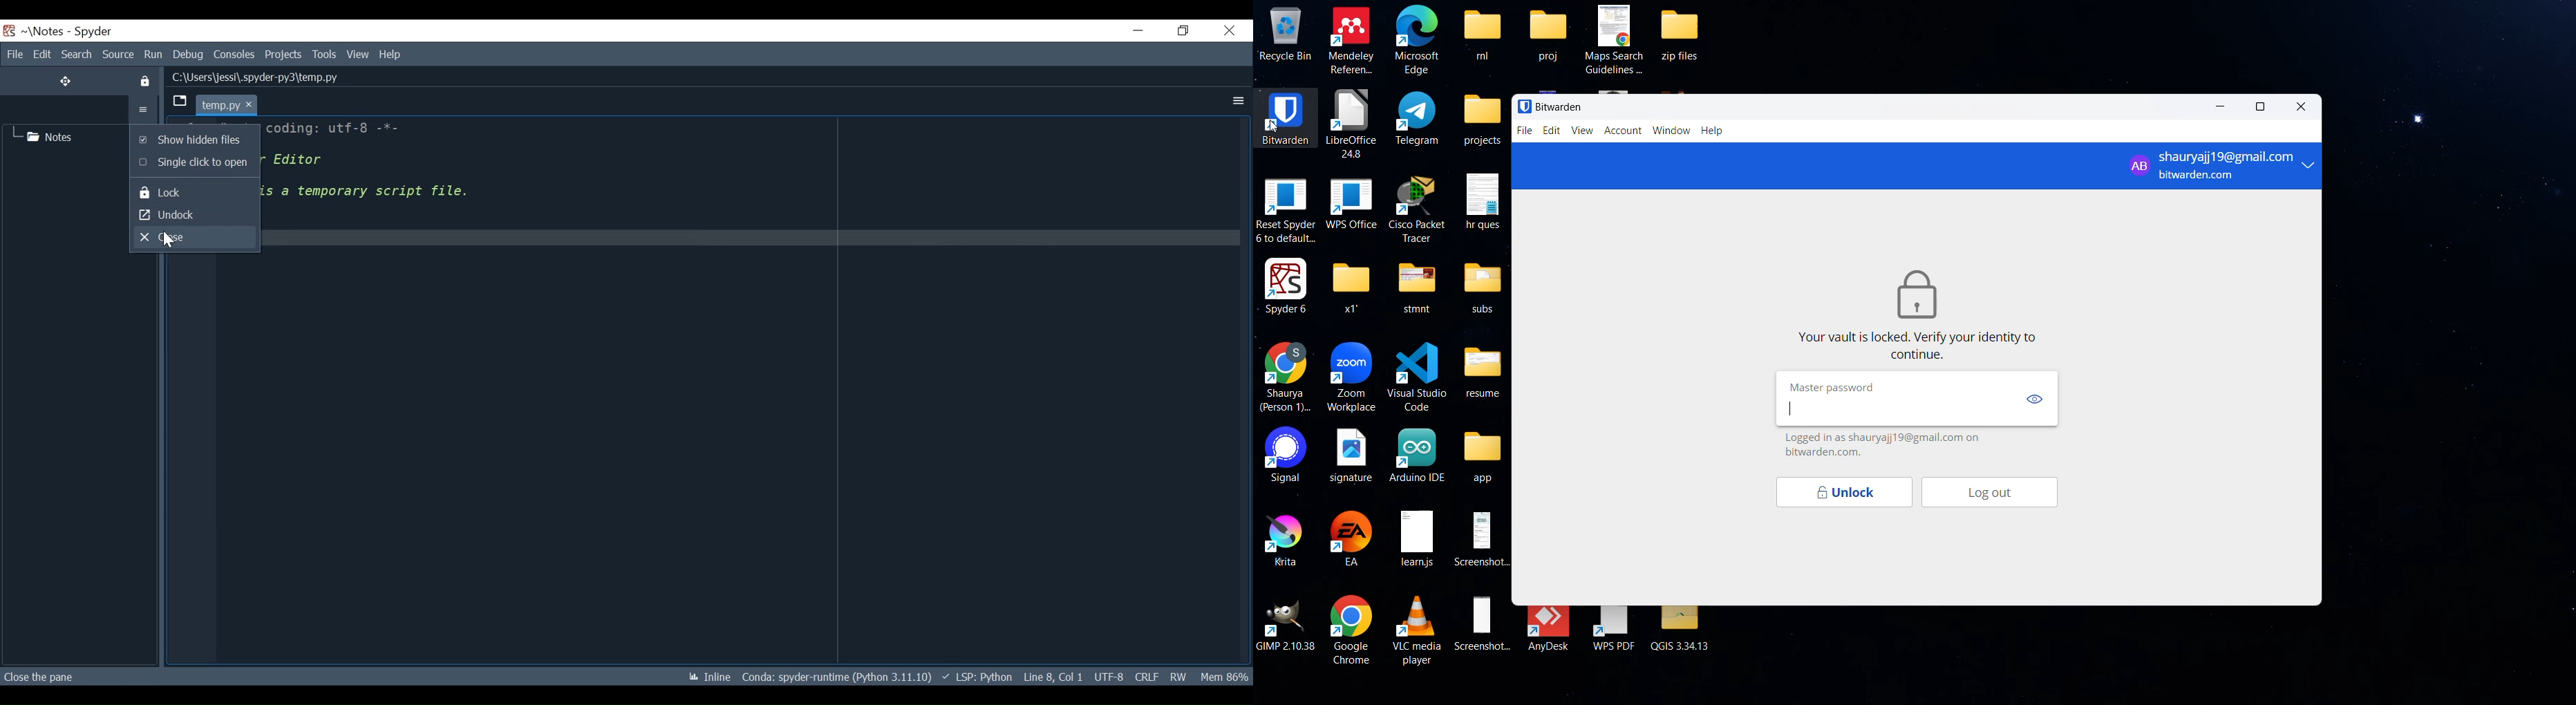 The image size is (2576, 728). Describe the element at coordinates (1921, 346) in the screenshot. I see `Your vault is locked. Verify your identity to continue.` at that location.